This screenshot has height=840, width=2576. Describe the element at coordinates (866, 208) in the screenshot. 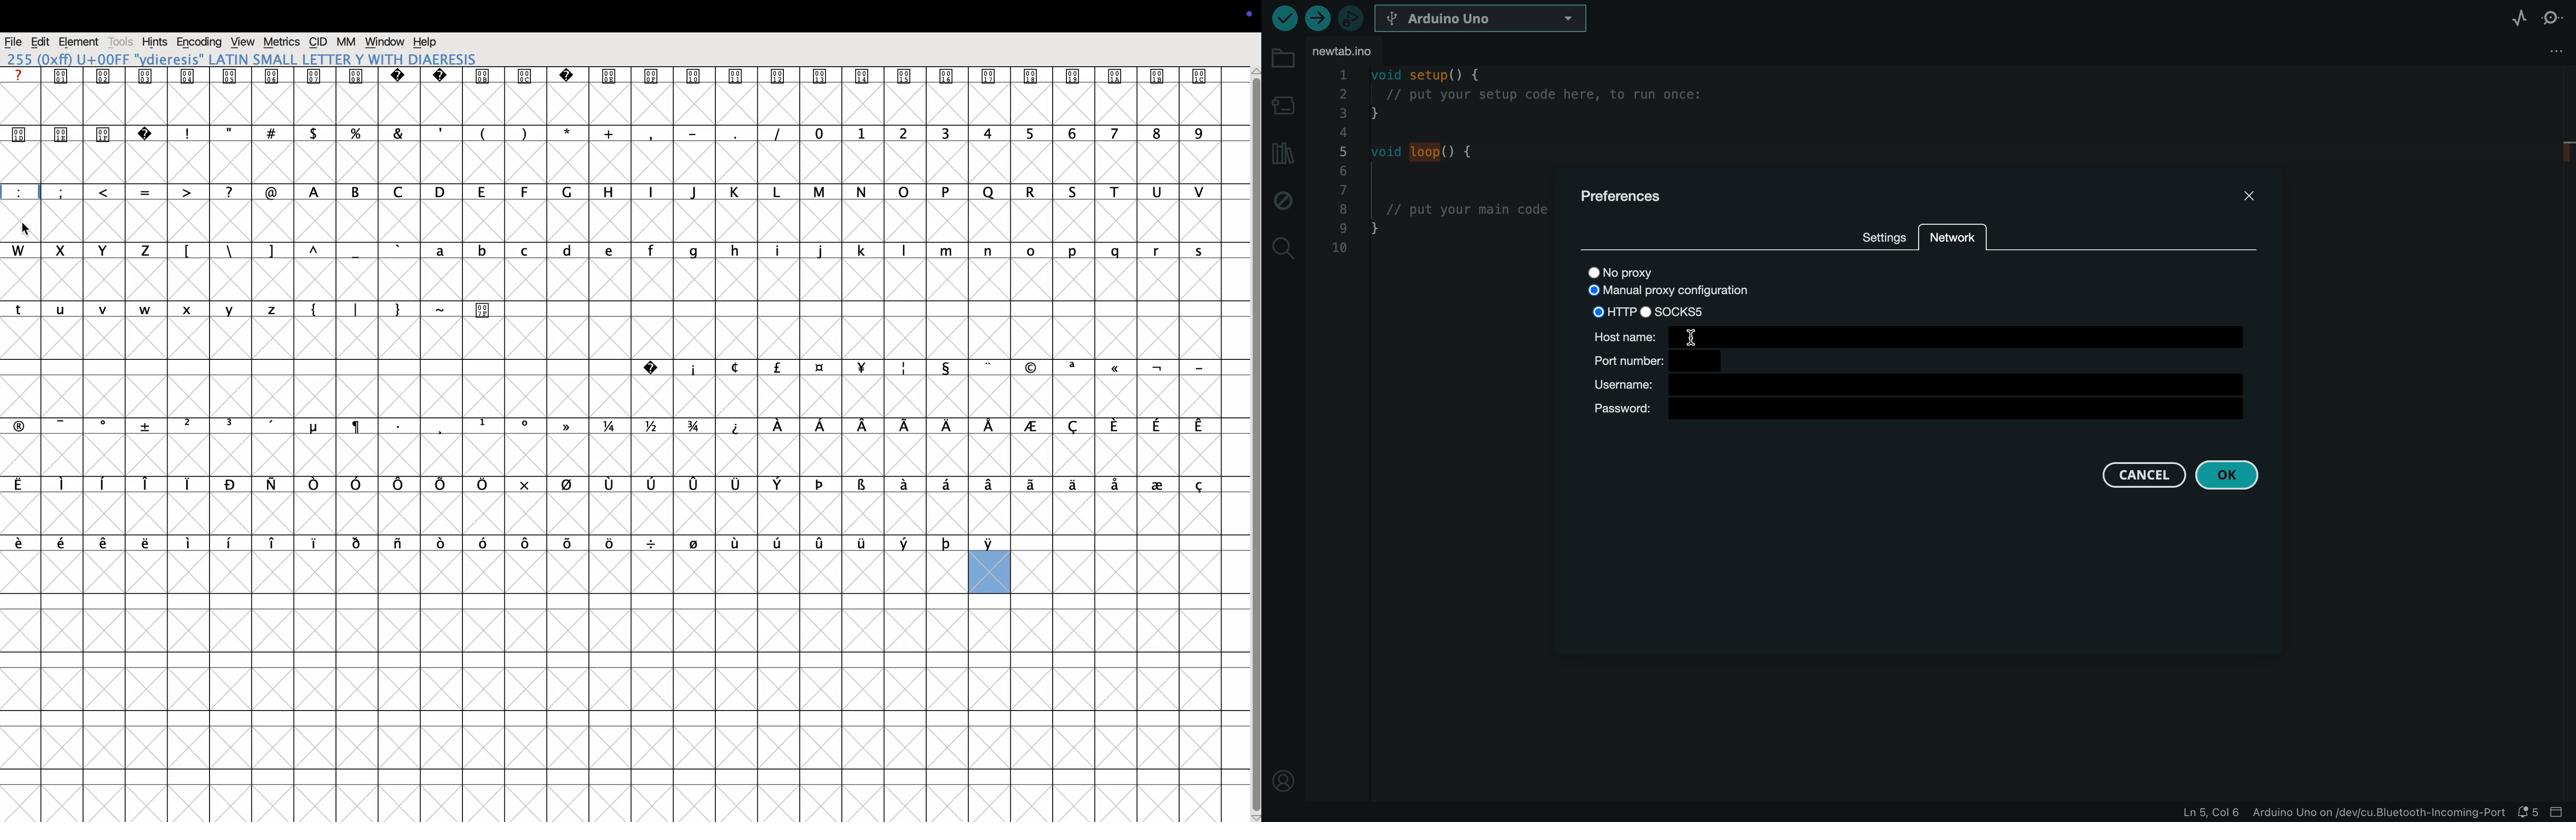

I see `n` at that location.